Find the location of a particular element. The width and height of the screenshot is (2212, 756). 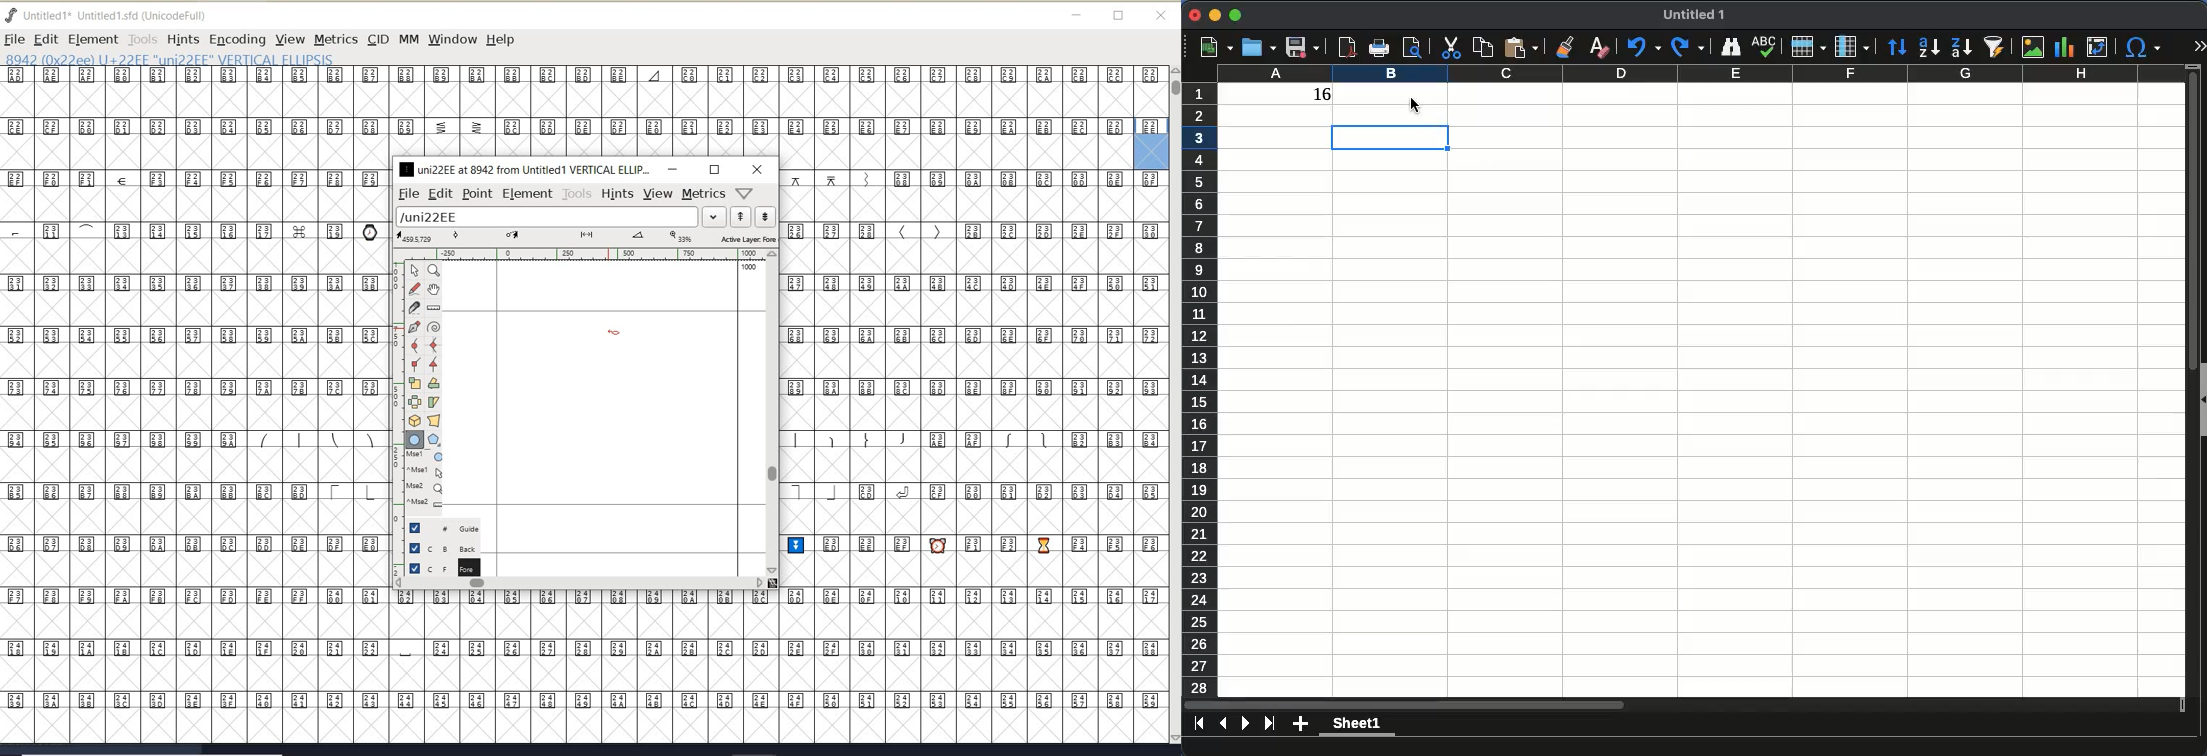

GLYPHY CHARACTERS & NUMBERS is located at coordinates (392, 665).